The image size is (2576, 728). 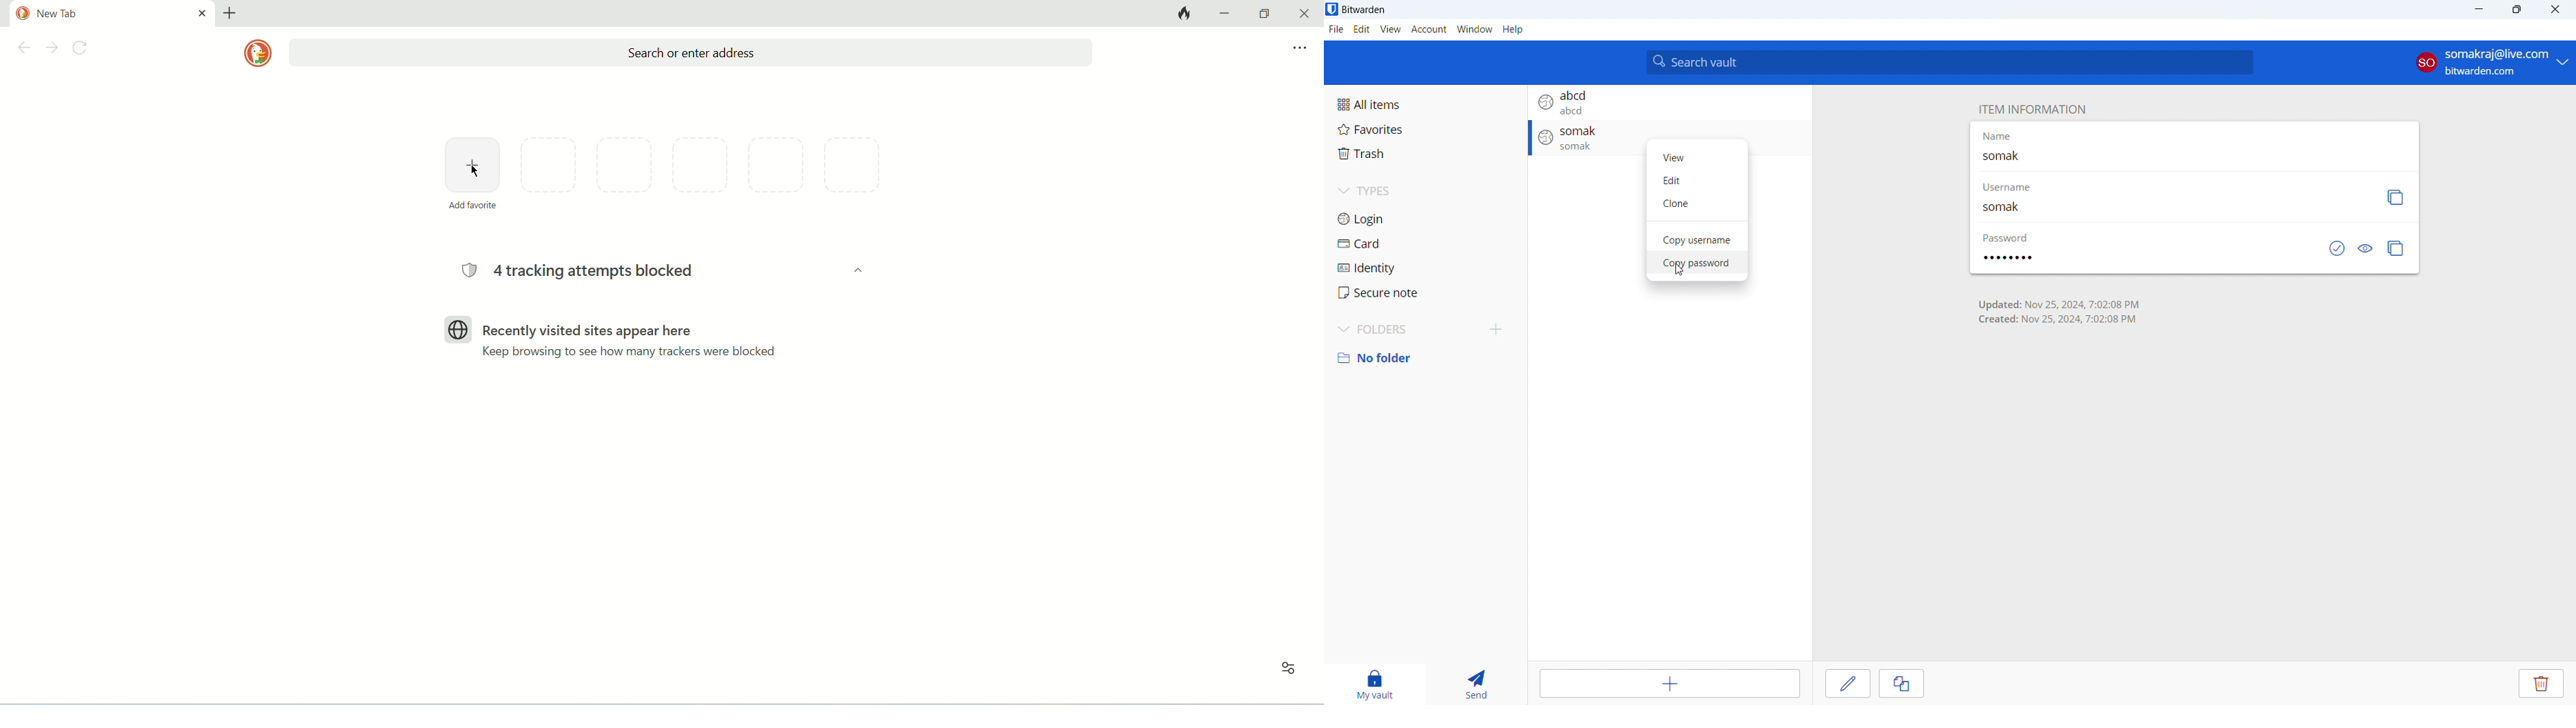 I want to click on close, so click(x=1301, y=14).